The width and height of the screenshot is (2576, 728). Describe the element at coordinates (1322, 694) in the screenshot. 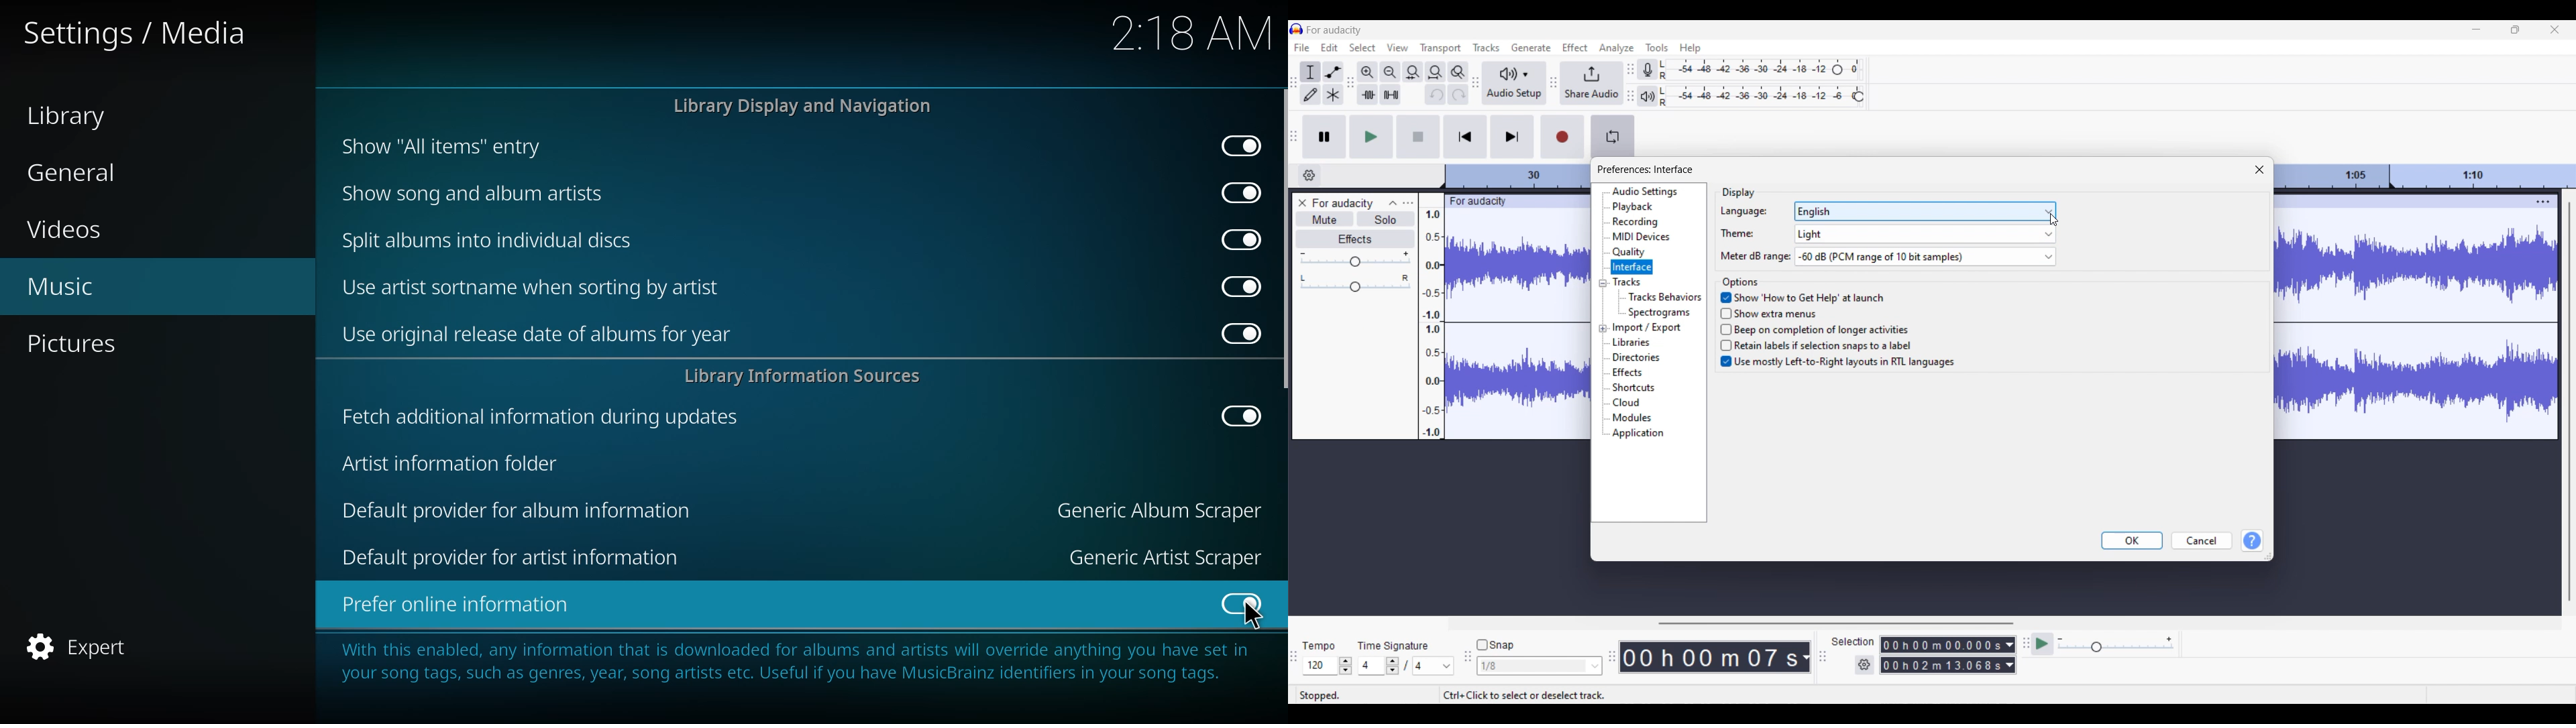

I see `stopped` at that location.